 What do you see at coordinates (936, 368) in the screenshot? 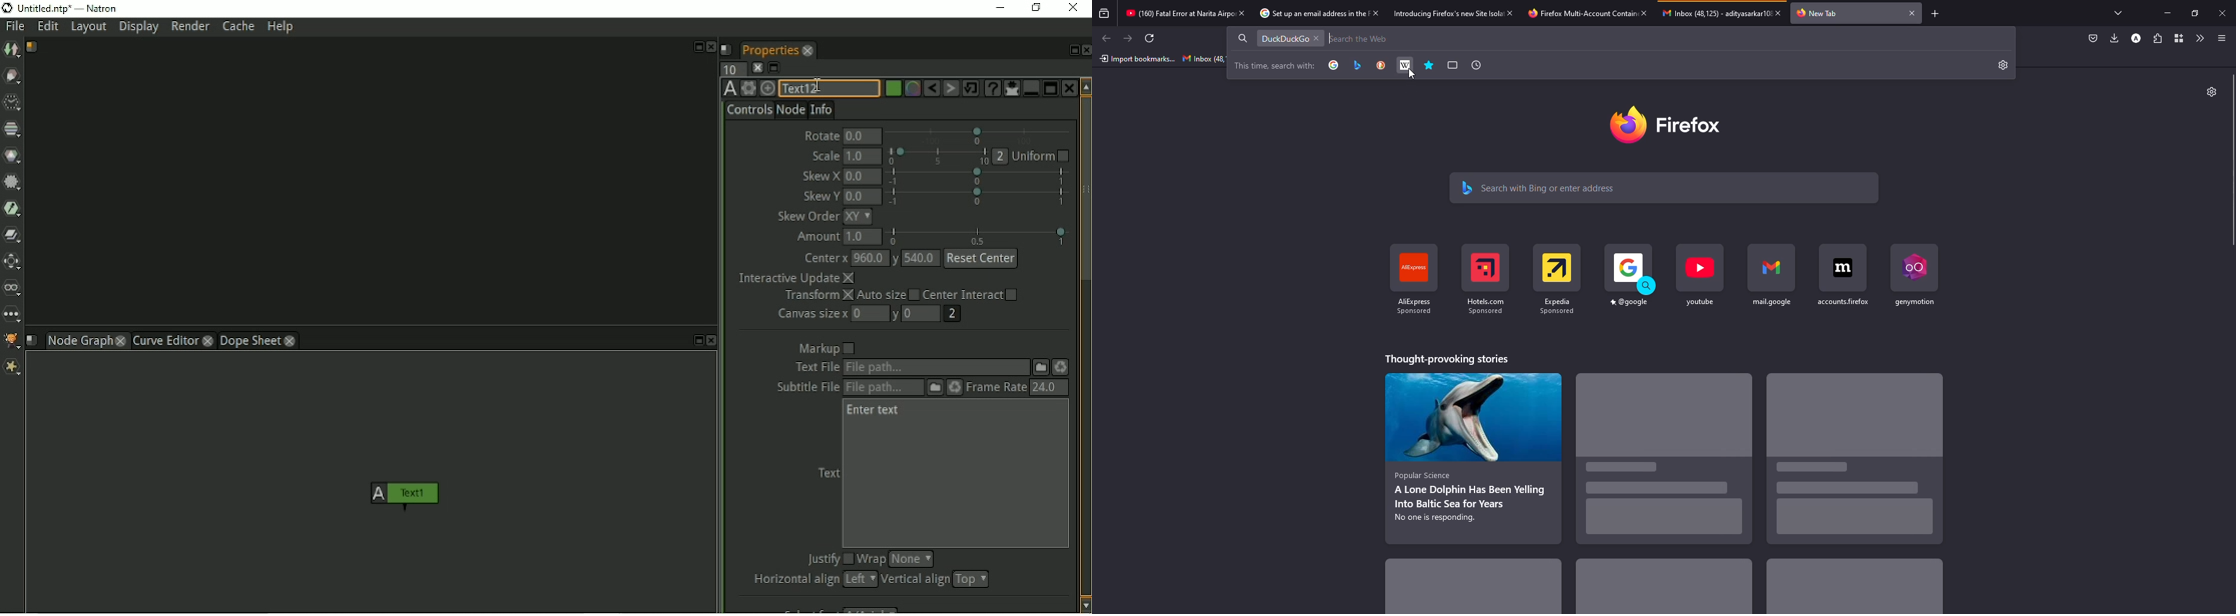
I see `file path` at bounding box center [936, 368].